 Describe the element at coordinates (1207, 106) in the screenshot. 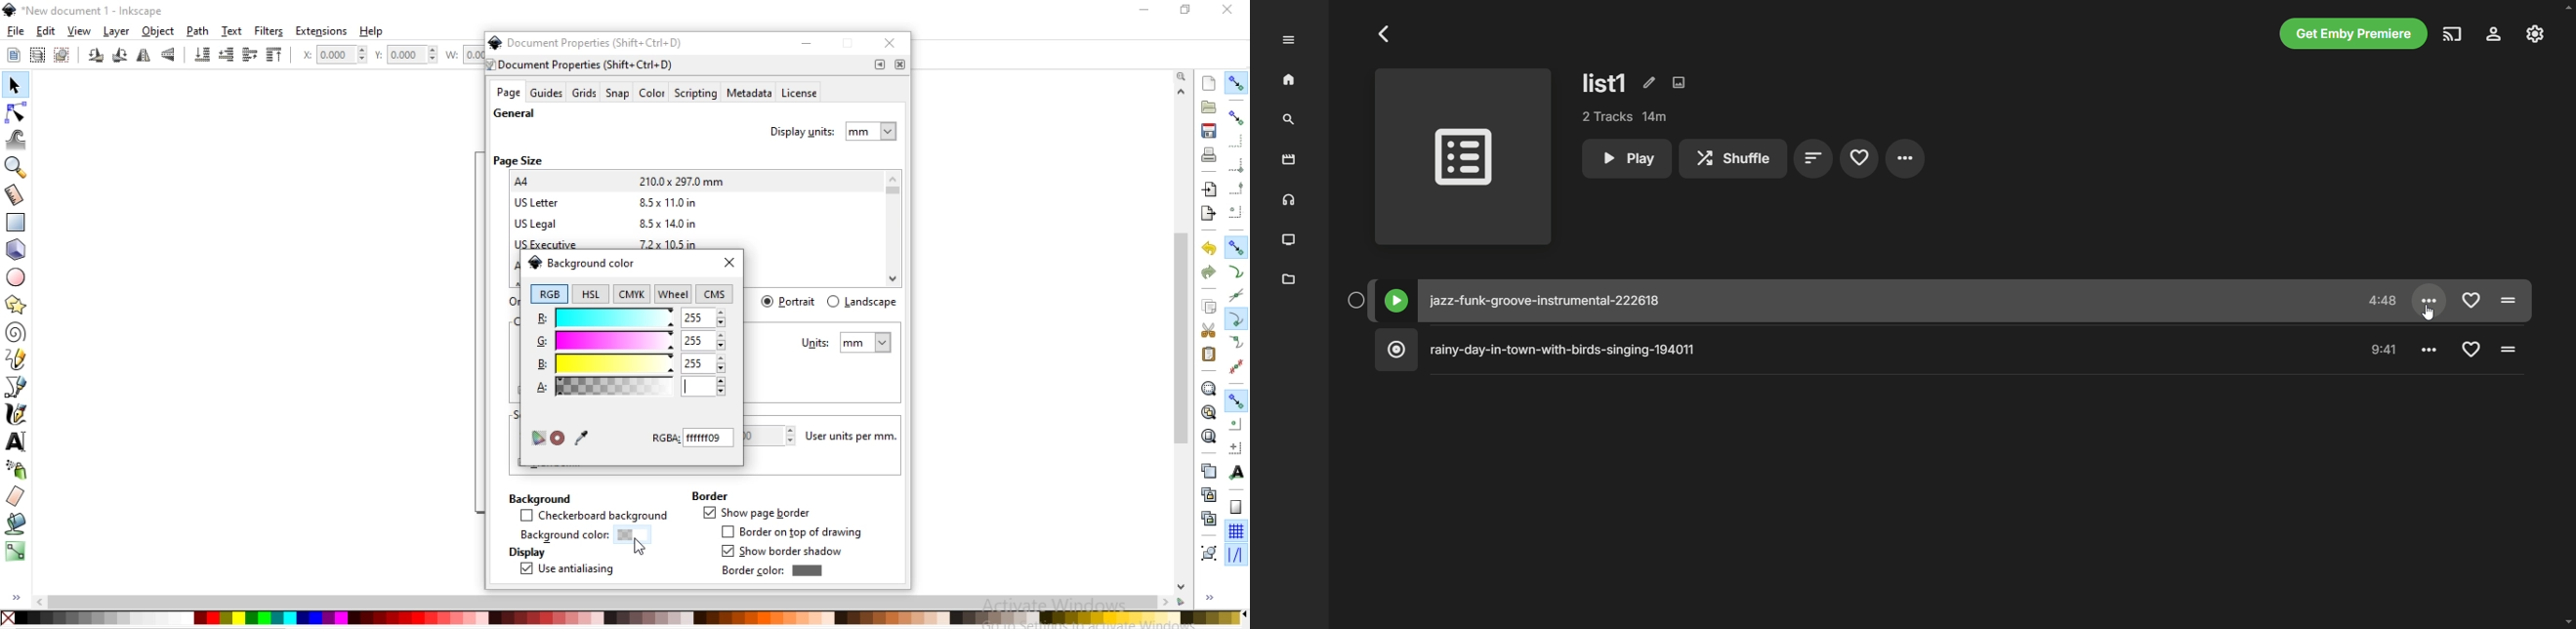

I see `open a document` at that location.